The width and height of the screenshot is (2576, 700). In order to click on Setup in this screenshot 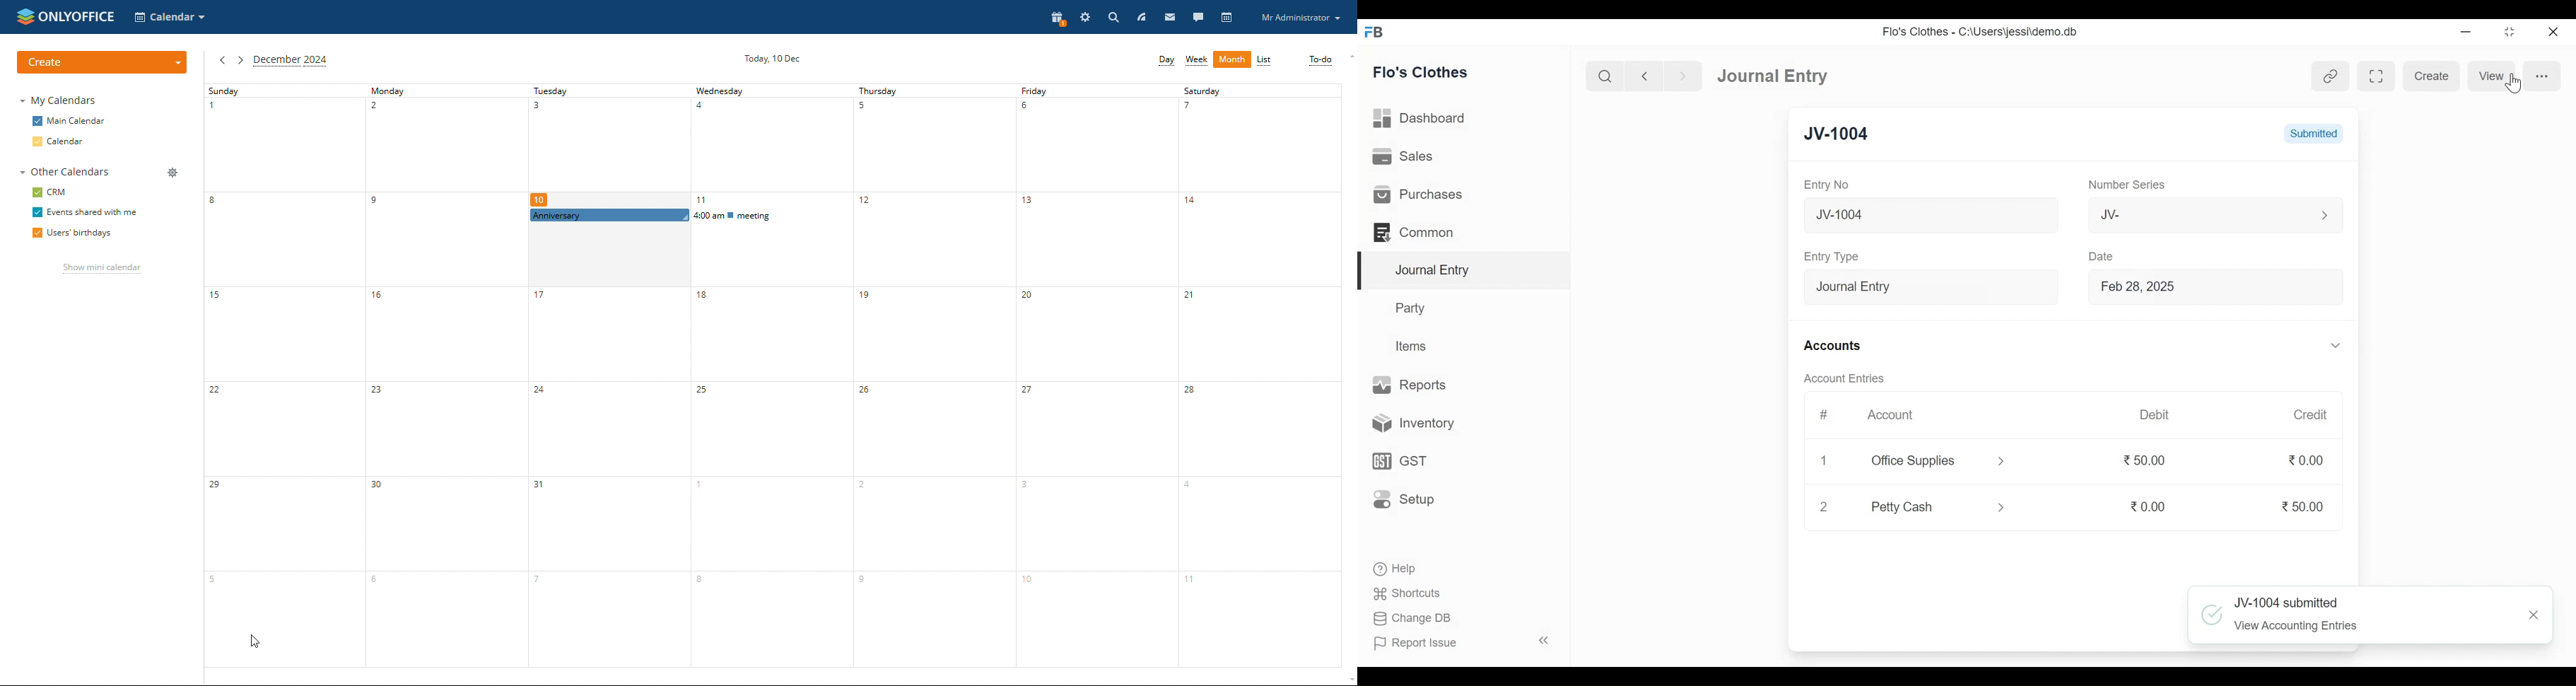, I will do `click(1404, 498)`.